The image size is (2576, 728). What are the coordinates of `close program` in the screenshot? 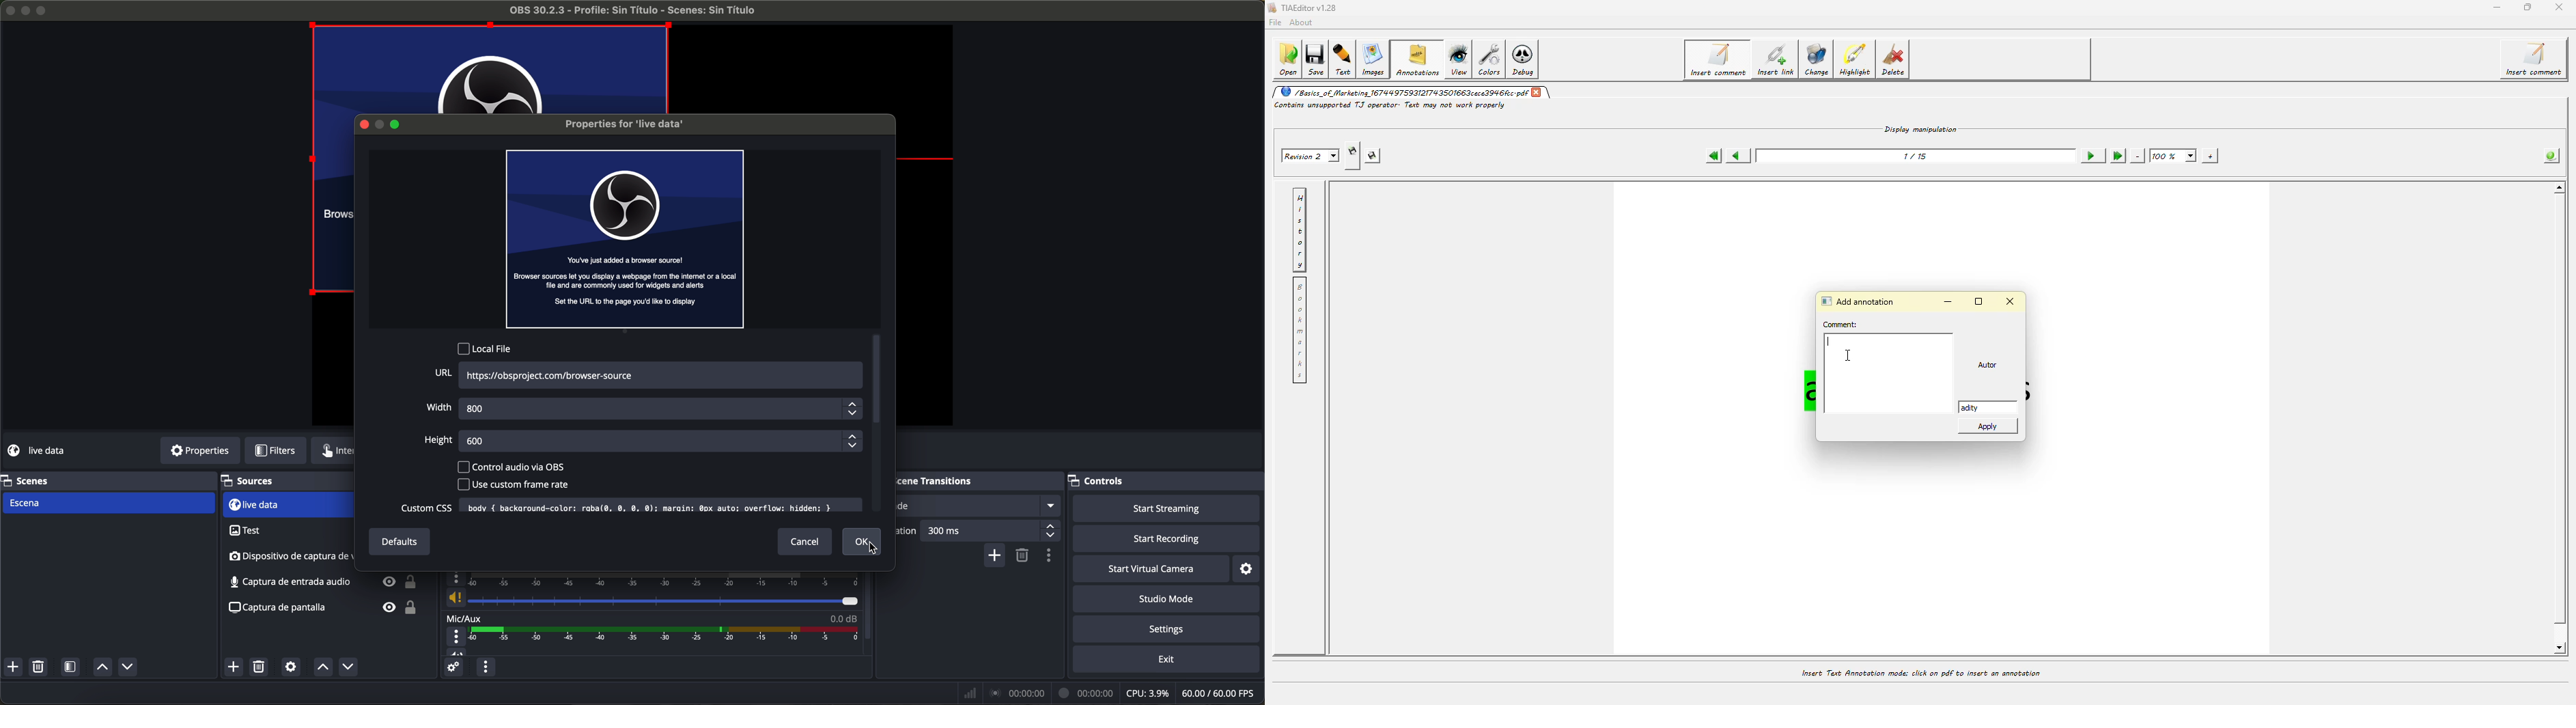 It's located at (8, 12).